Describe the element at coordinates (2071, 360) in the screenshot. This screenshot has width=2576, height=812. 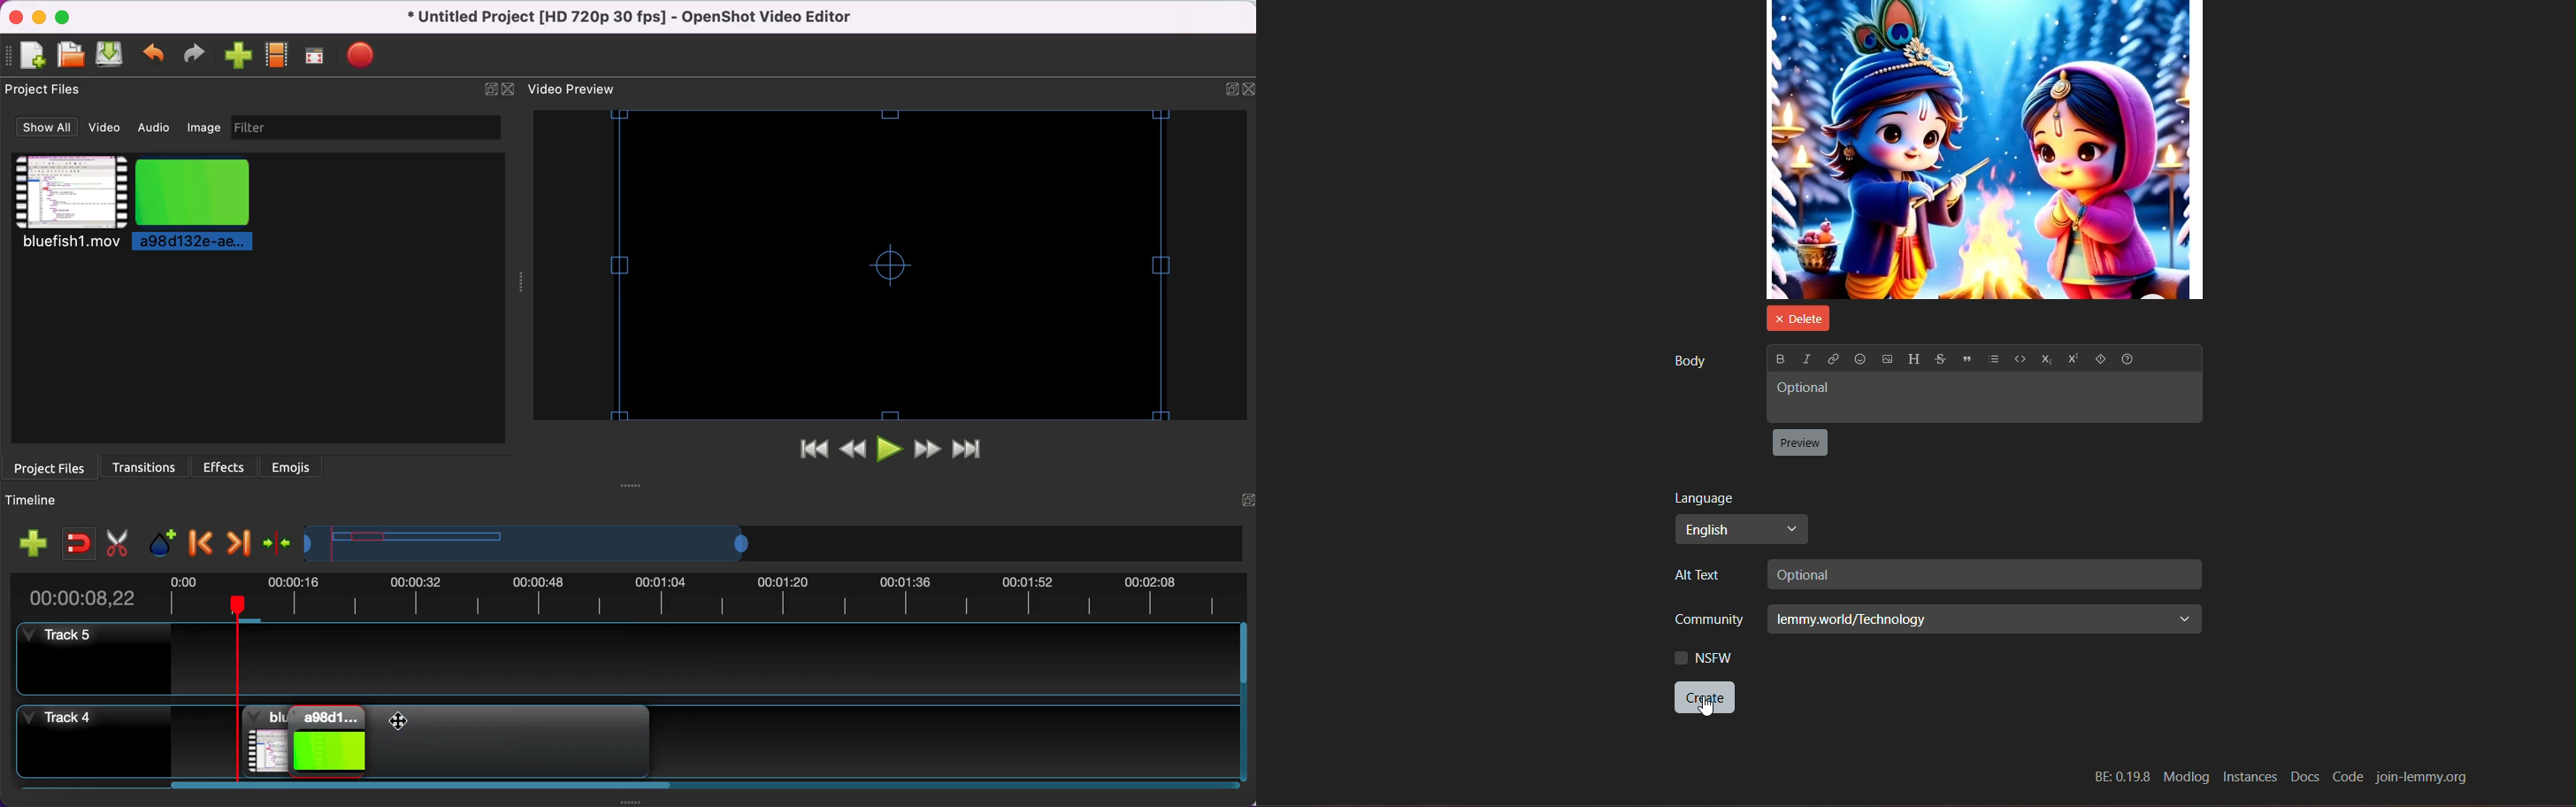
I see `` at that location.